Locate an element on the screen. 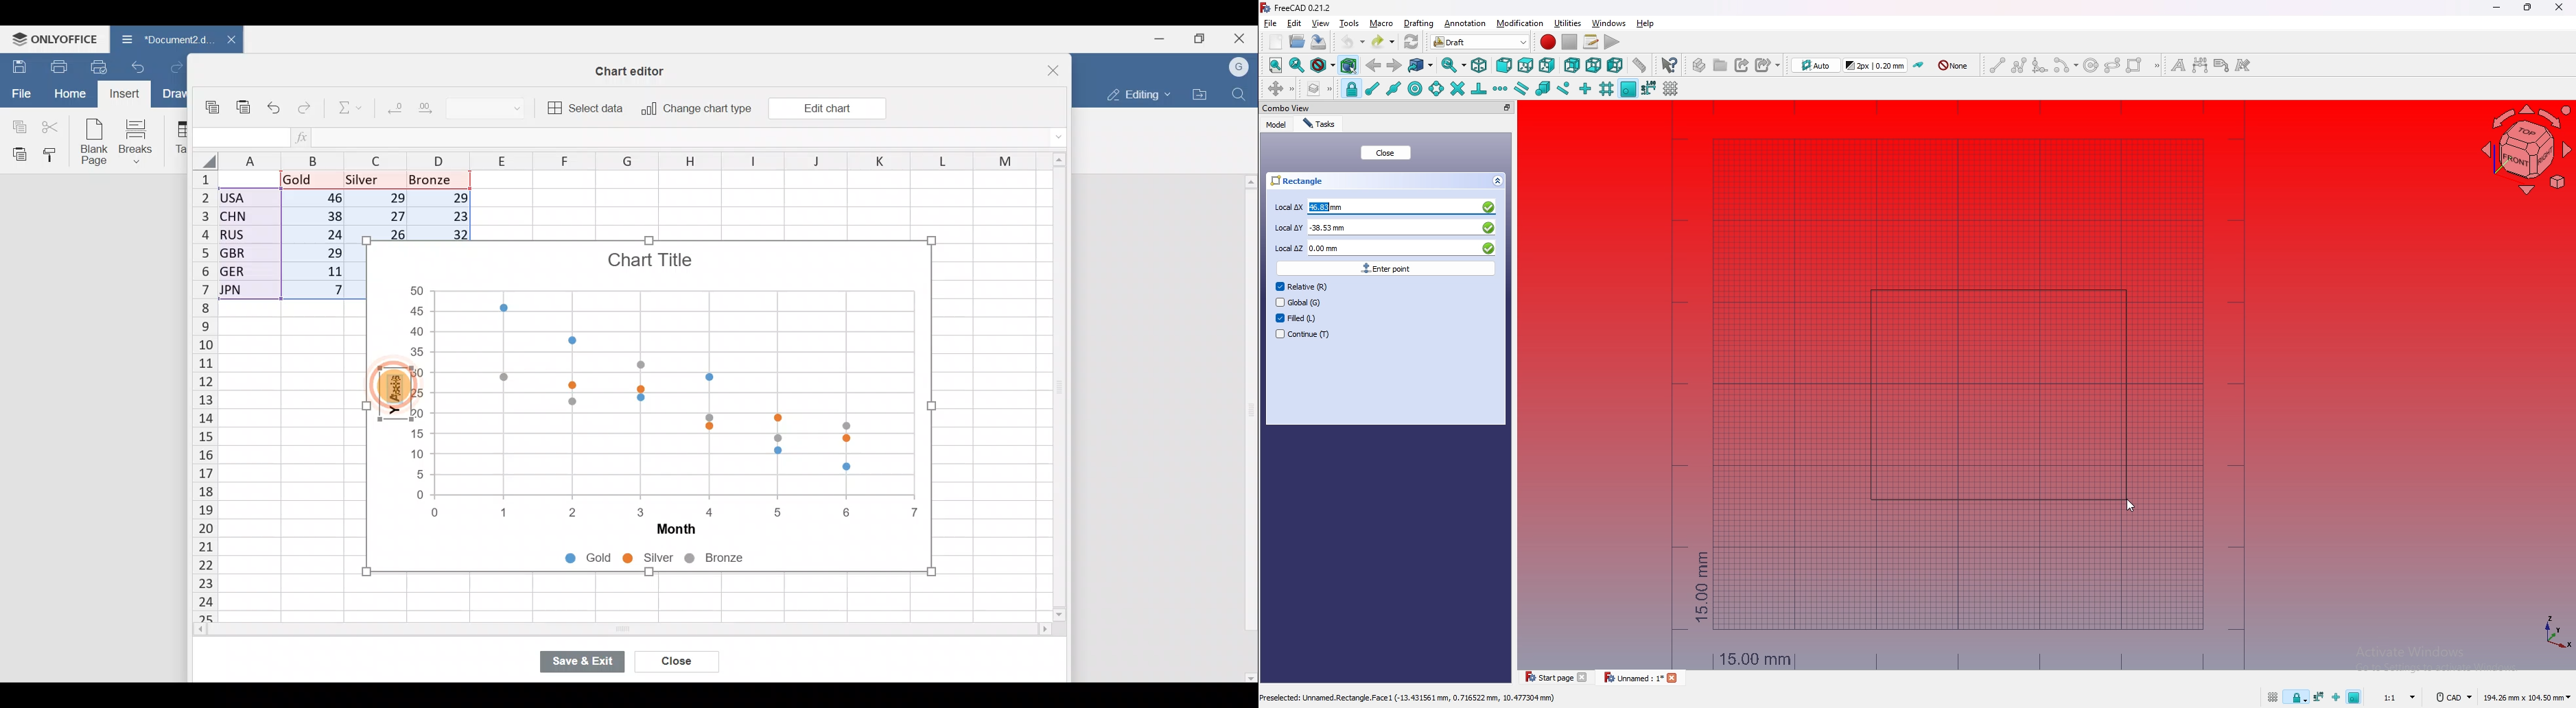  macros is located at coordinates (1591, 42).